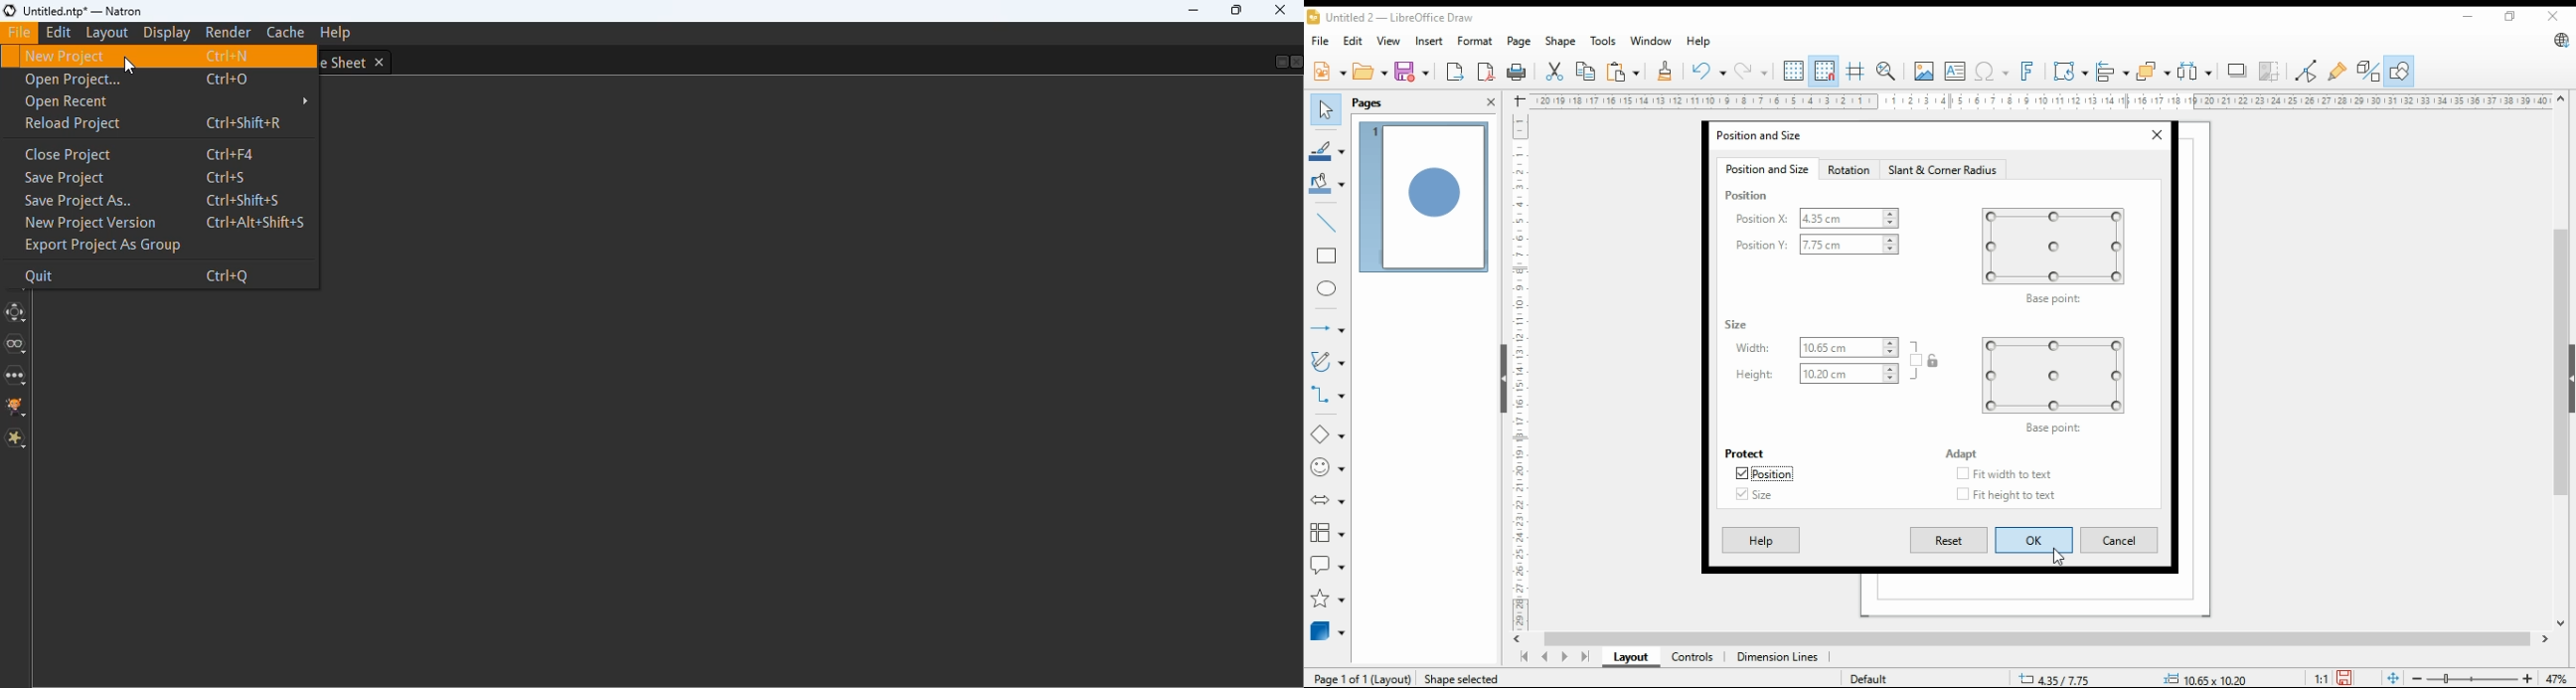  I want to click on controls, so click(1691, 655).